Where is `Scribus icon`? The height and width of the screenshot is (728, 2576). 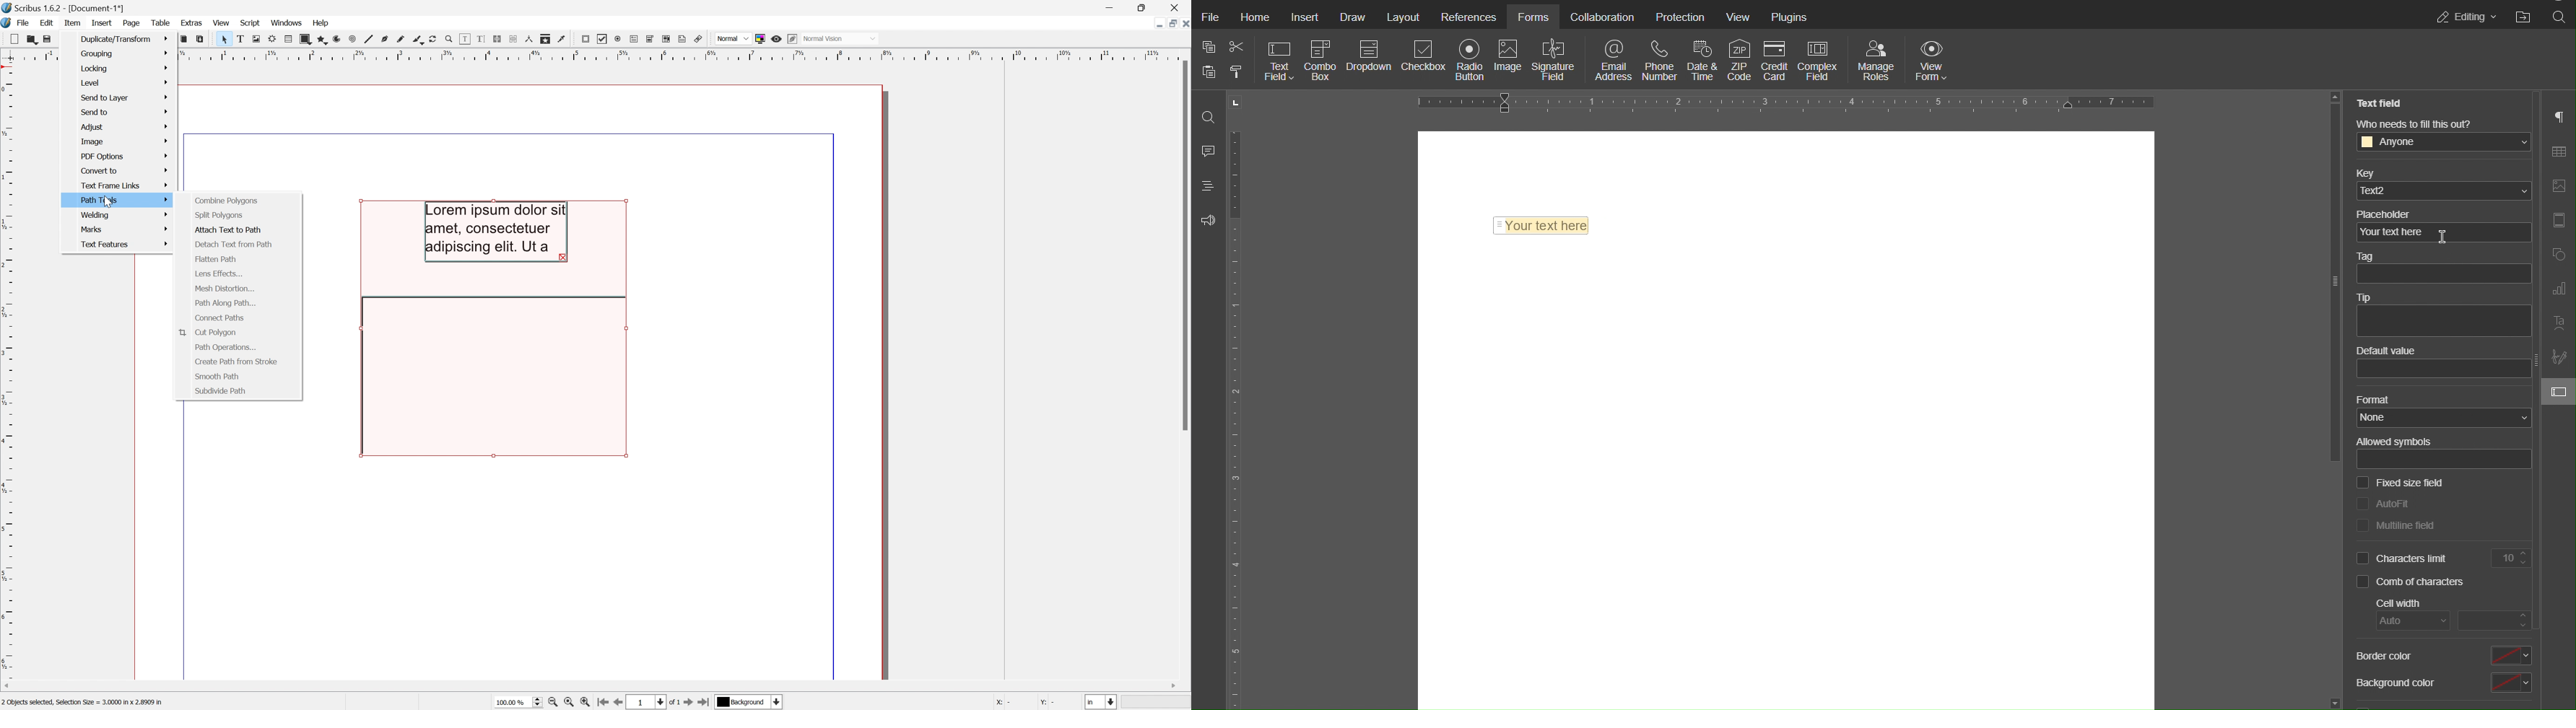 Scribus icon is located at coordinates (7, 23).